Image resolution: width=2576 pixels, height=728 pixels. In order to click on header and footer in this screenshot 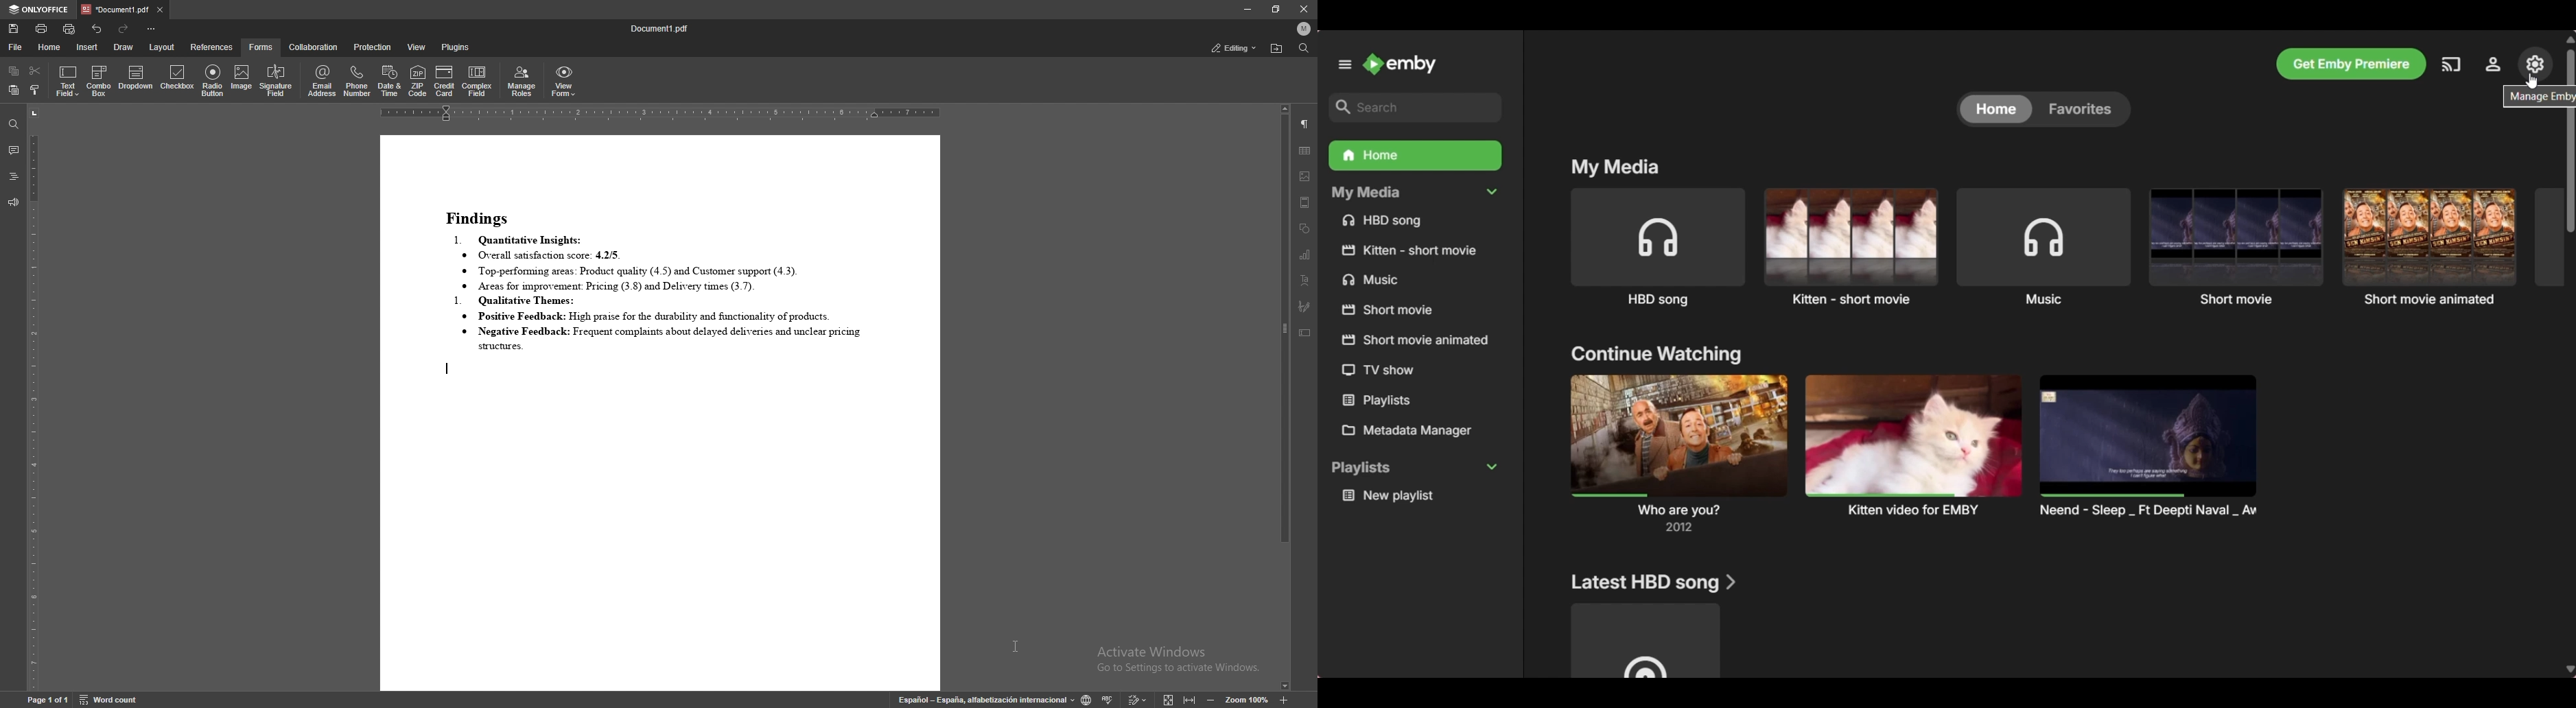, I will do `click(1305, 202)`.